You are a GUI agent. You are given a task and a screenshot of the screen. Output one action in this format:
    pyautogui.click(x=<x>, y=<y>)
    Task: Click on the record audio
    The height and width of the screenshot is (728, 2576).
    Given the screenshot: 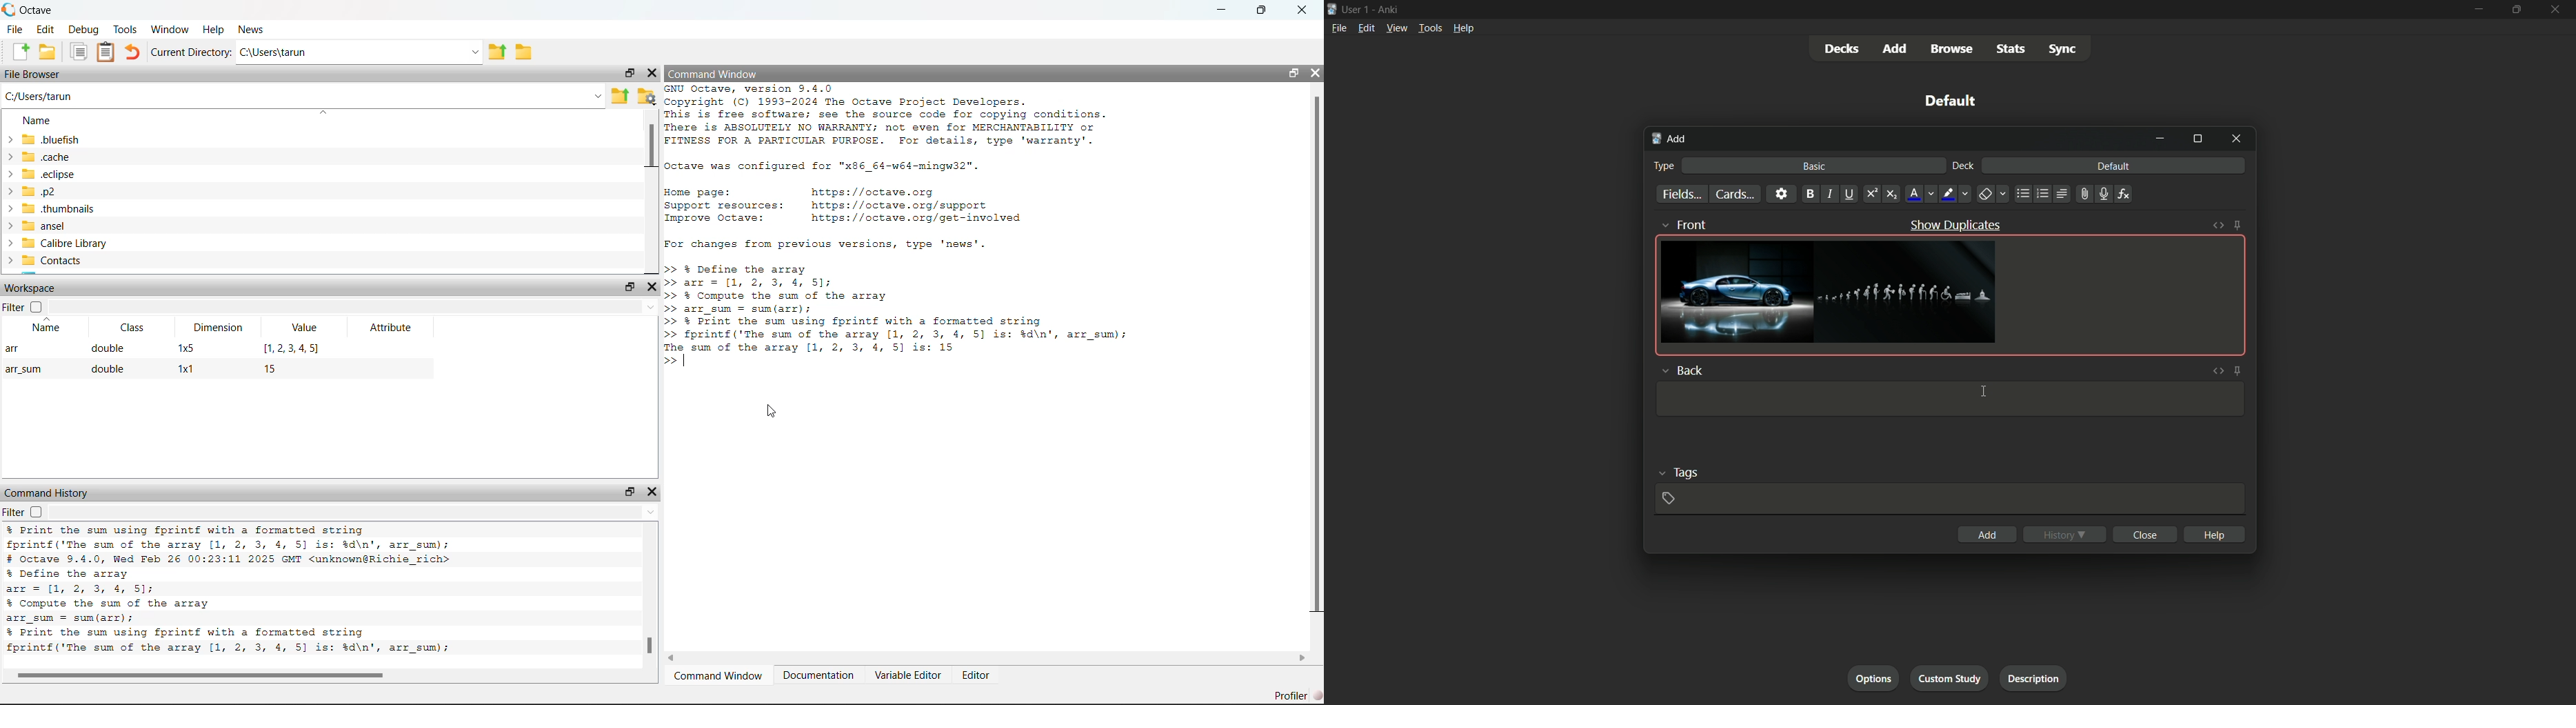 What is the action you would take?
    pyautogui.click(x=2105, y=195)
    